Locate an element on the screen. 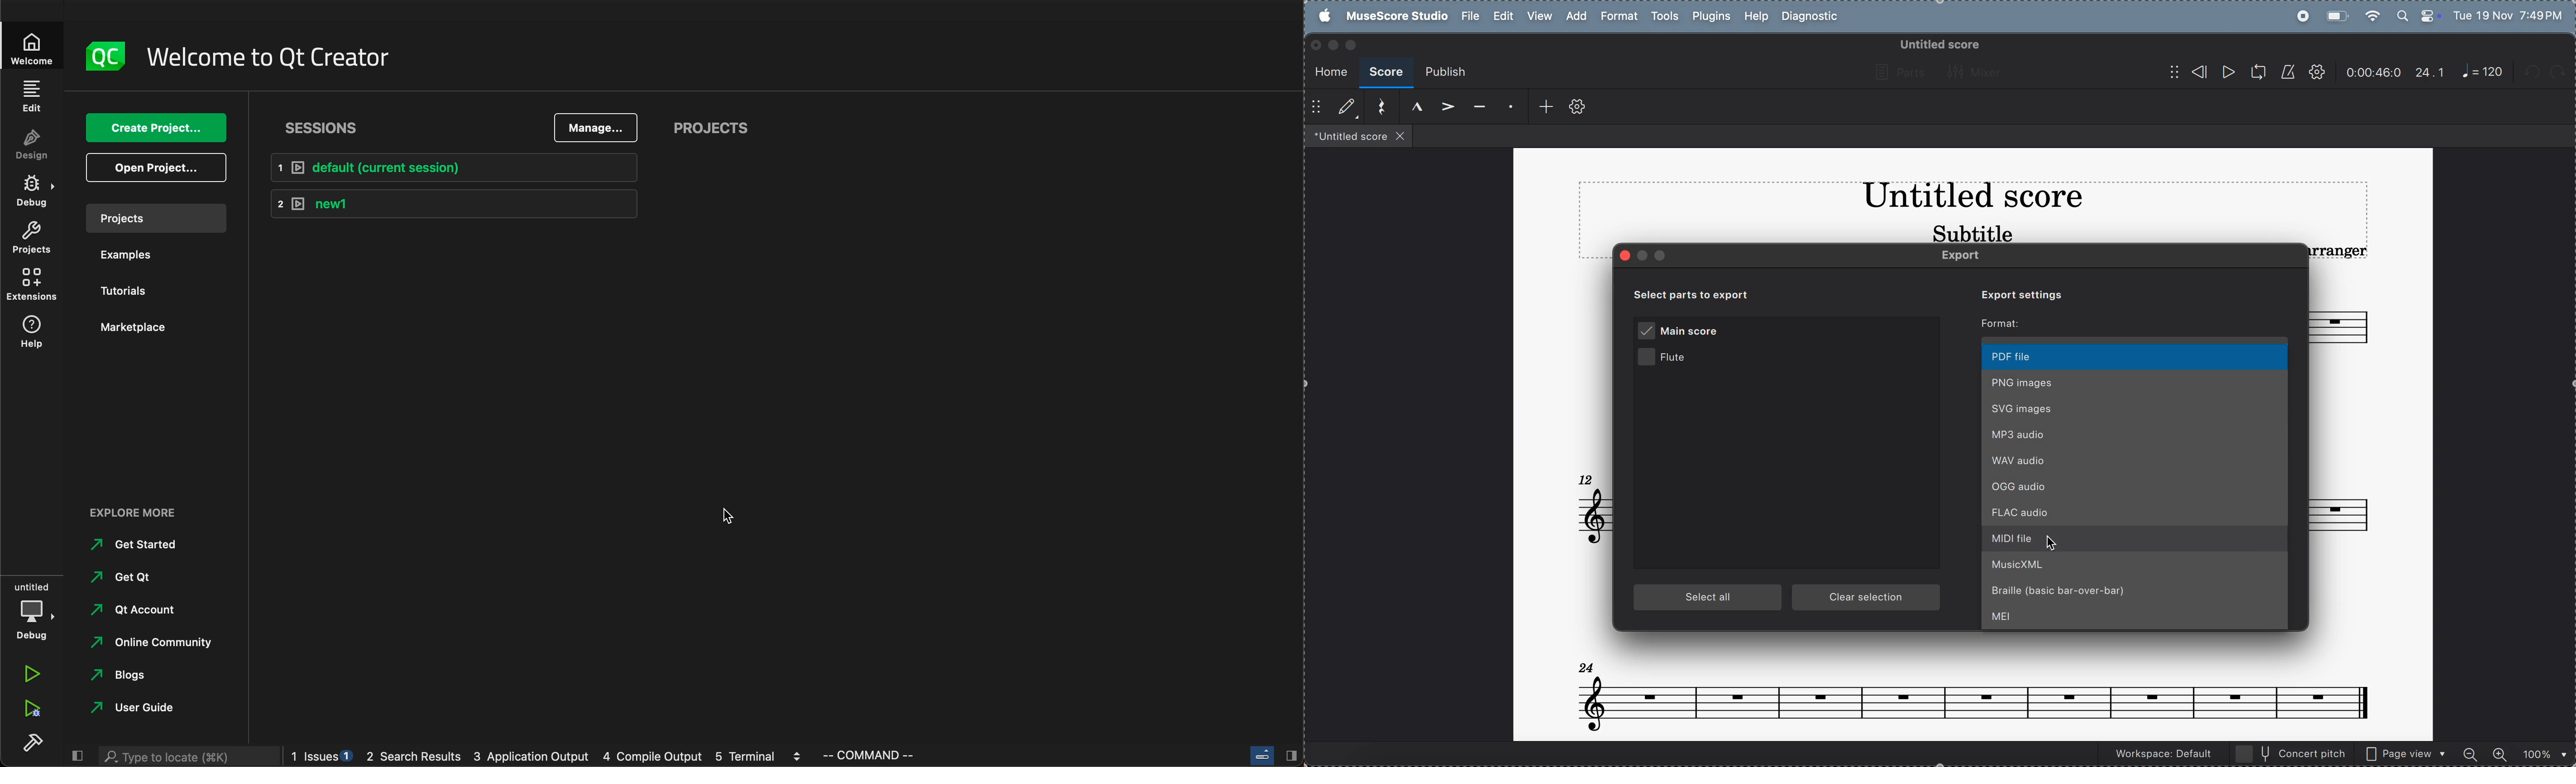  add is located at coordinates (1540, 107).